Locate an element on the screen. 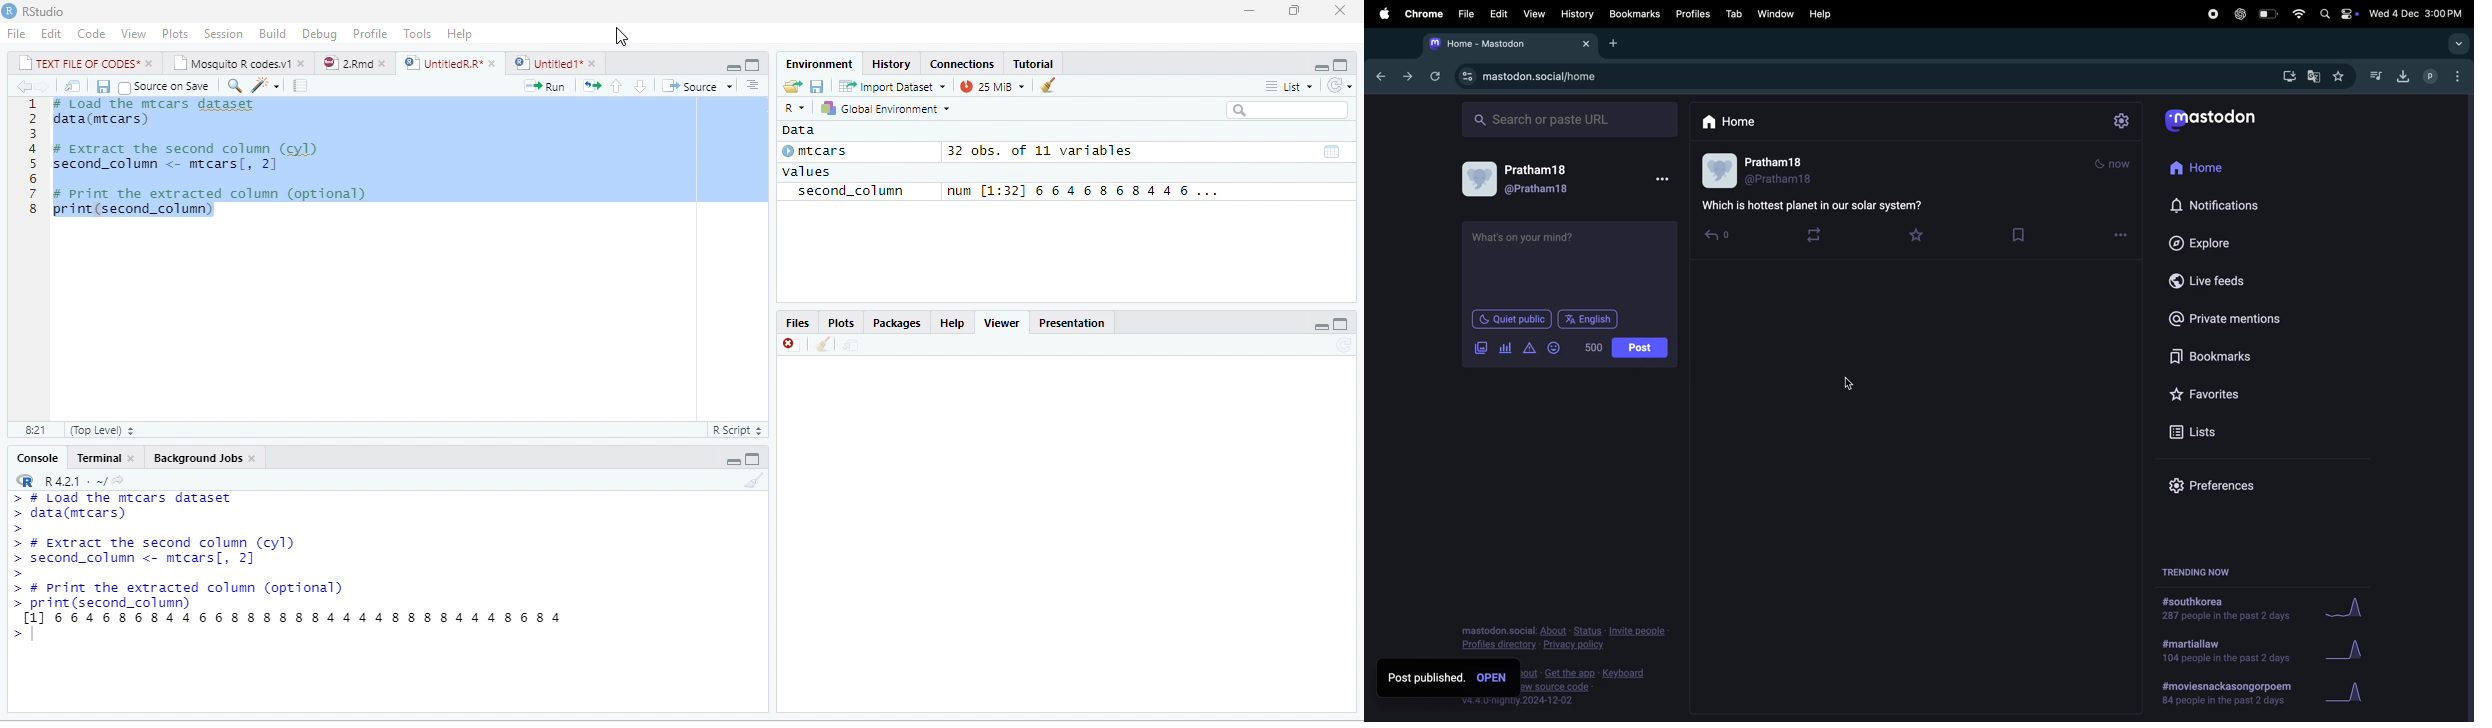 This screenshot has width=2492, height=728. R is located at coordinates (798, 108).